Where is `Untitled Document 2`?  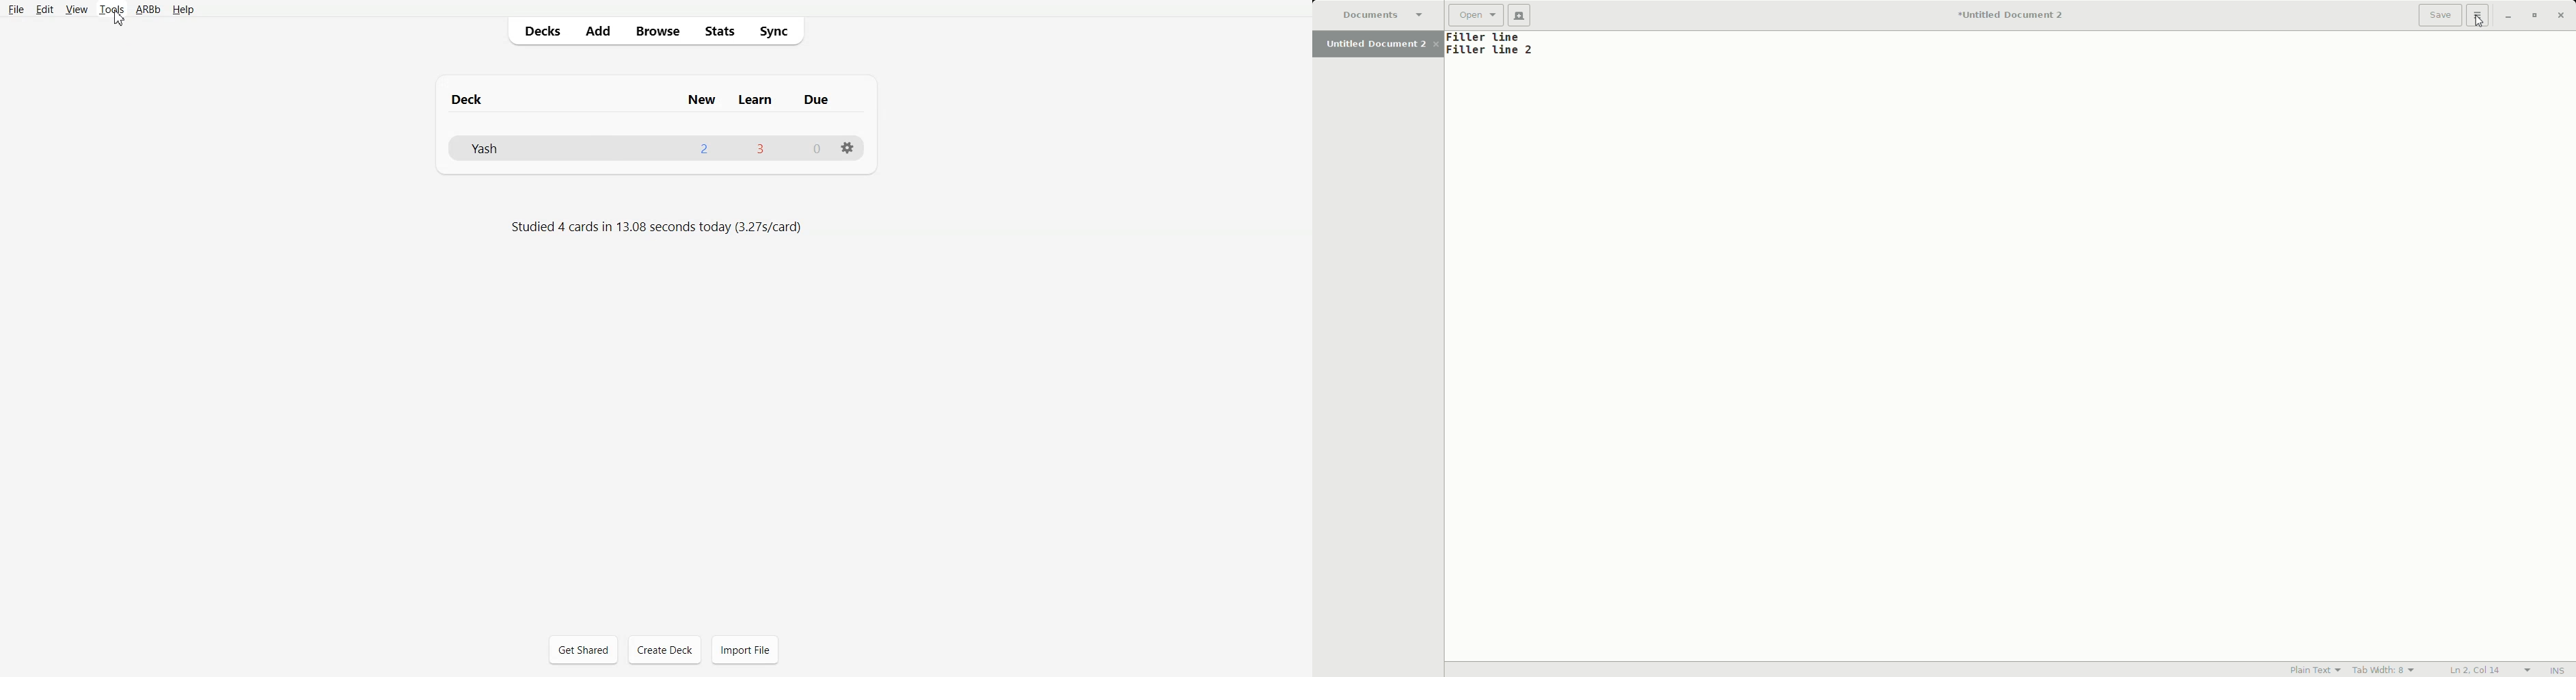 Untitled Document 2 is located at coordinates (2005, 16).